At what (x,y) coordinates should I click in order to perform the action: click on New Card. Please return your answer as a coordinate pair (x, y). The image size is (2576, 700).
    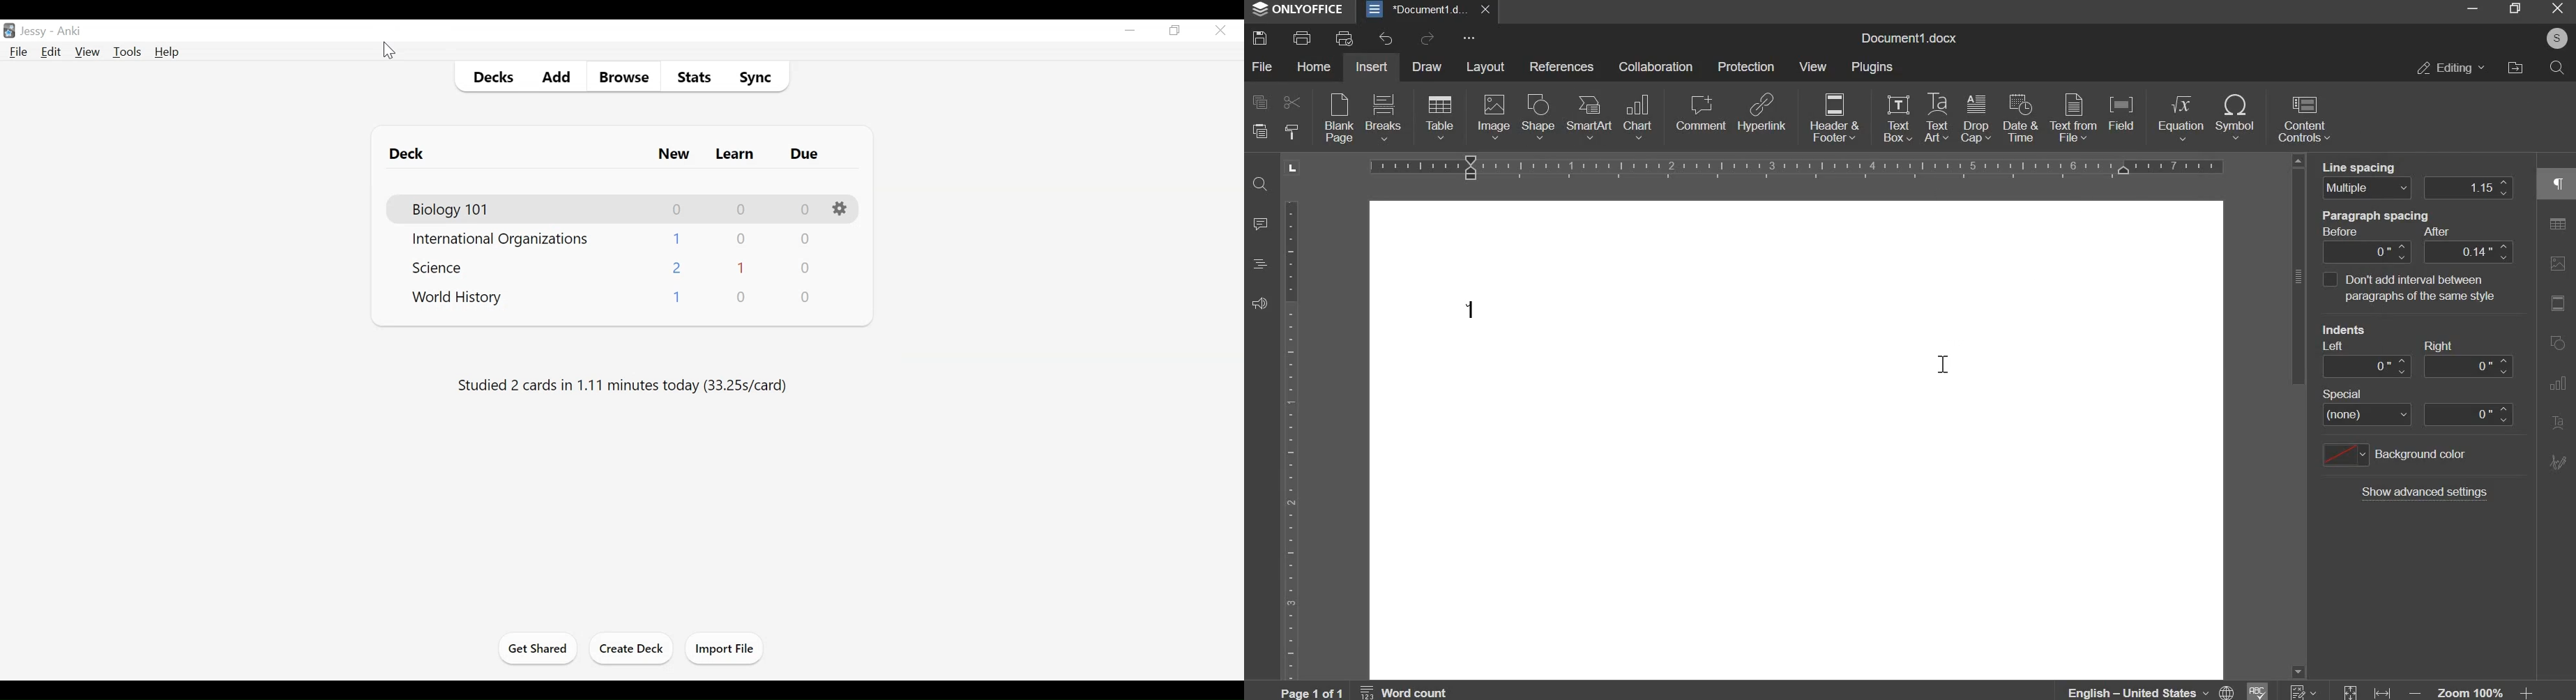
    Looking at the image, I should click on (674, 154).